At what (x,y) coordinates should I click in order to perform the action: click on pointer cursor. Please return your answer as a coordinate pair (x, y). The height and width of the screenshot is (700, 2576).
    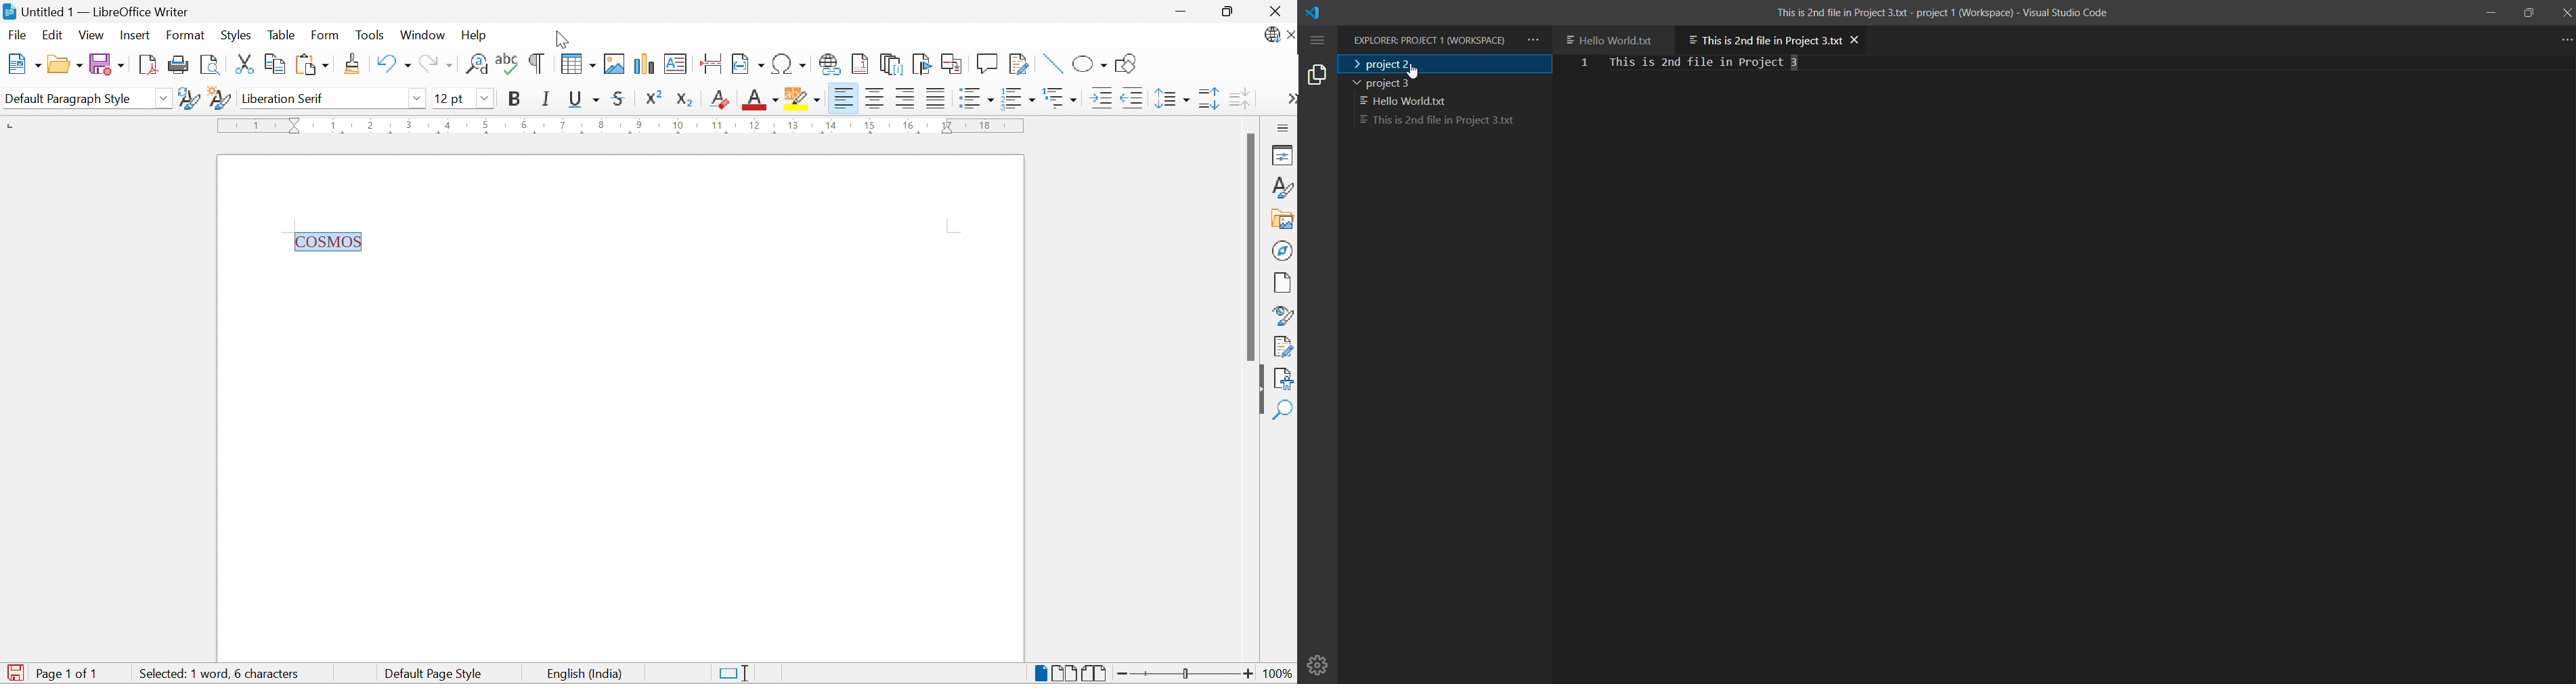
    Looking at the image, I should click on (568, 33).